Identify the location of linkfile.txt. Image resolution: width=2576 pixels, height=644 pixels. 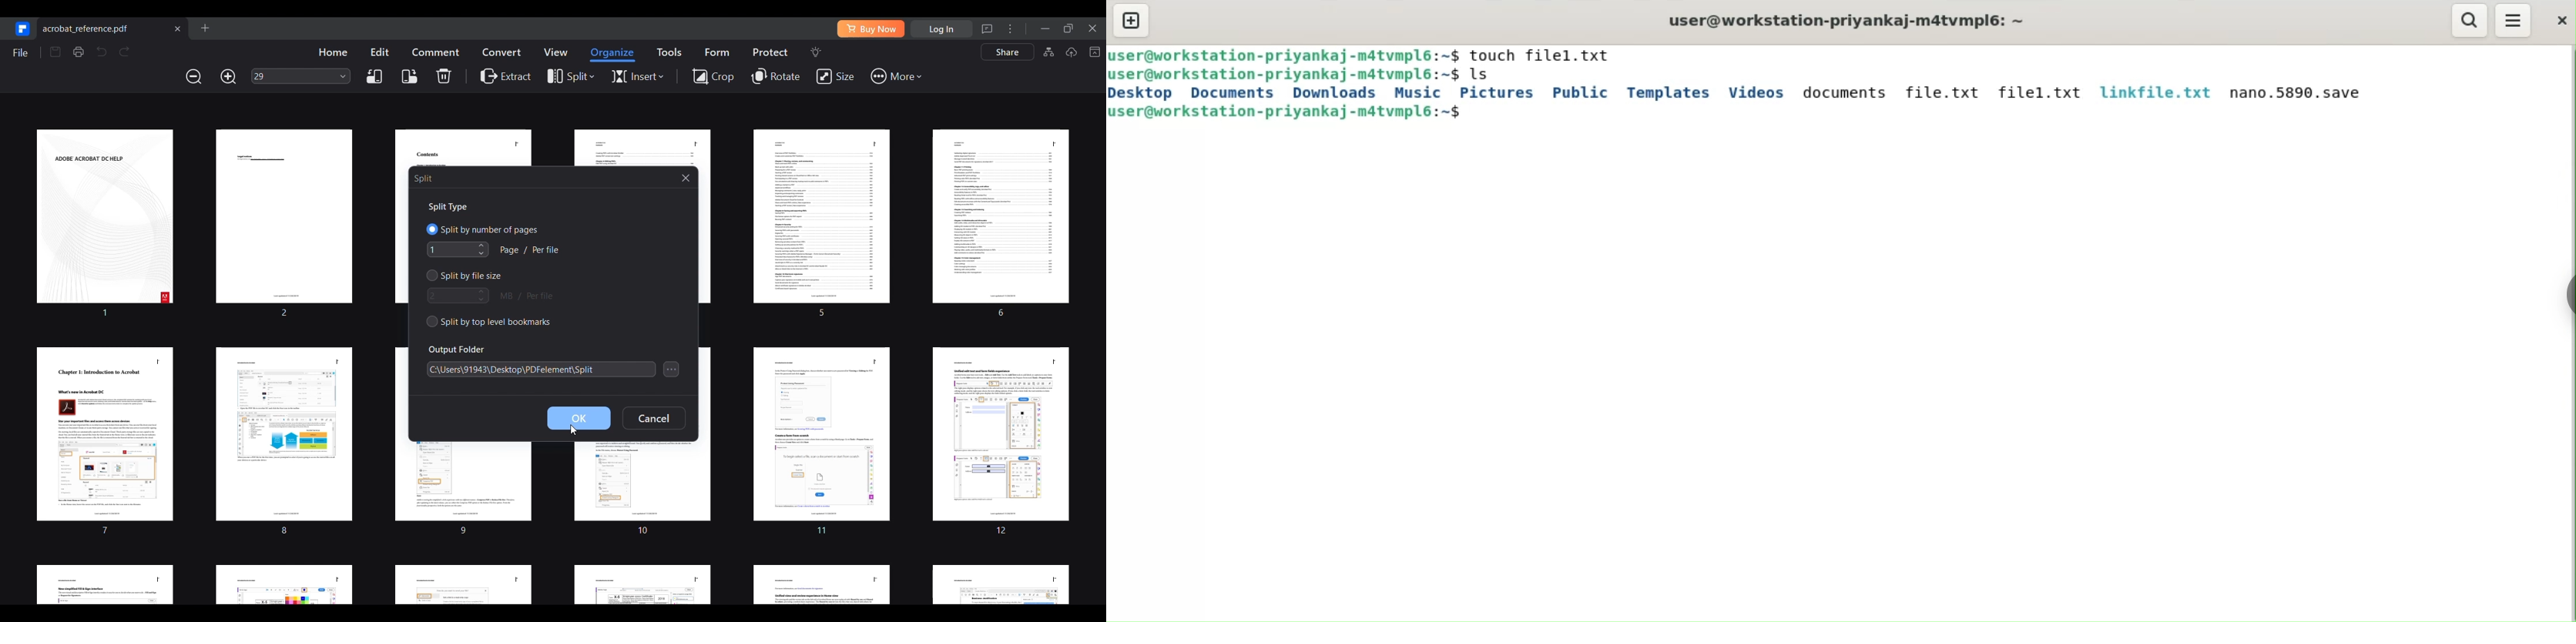
(2155, 92).